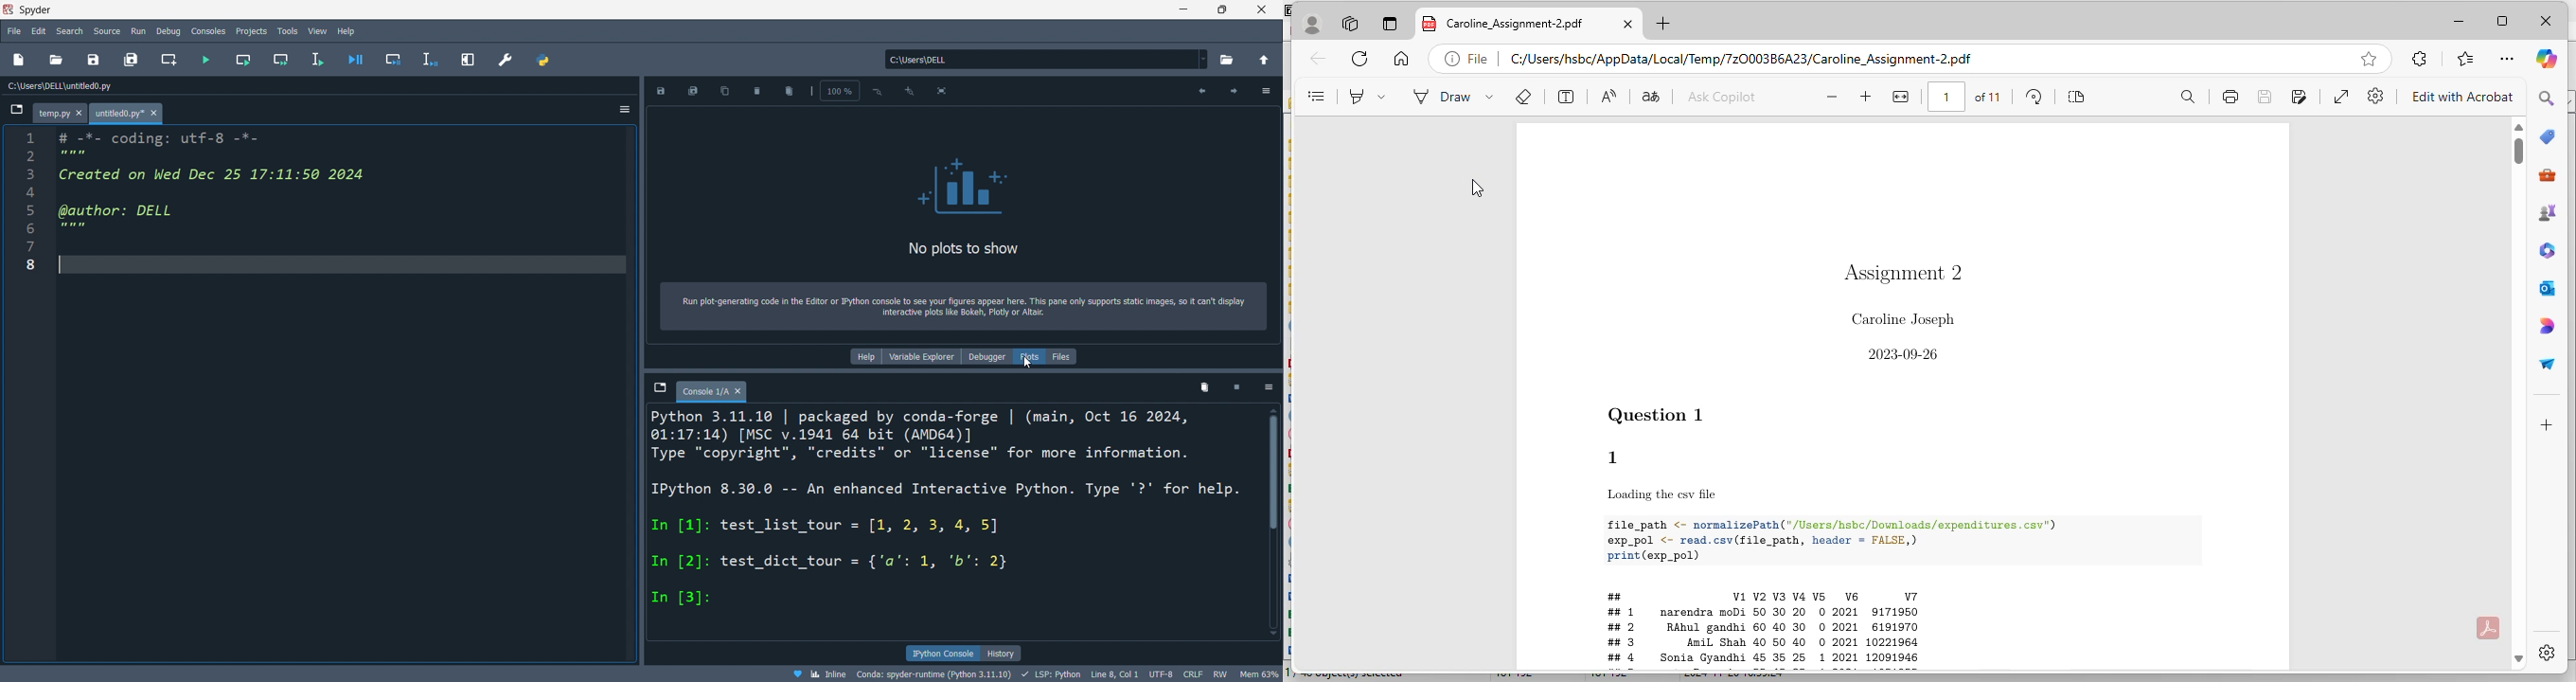  I want to click on save, so click(660, 91).